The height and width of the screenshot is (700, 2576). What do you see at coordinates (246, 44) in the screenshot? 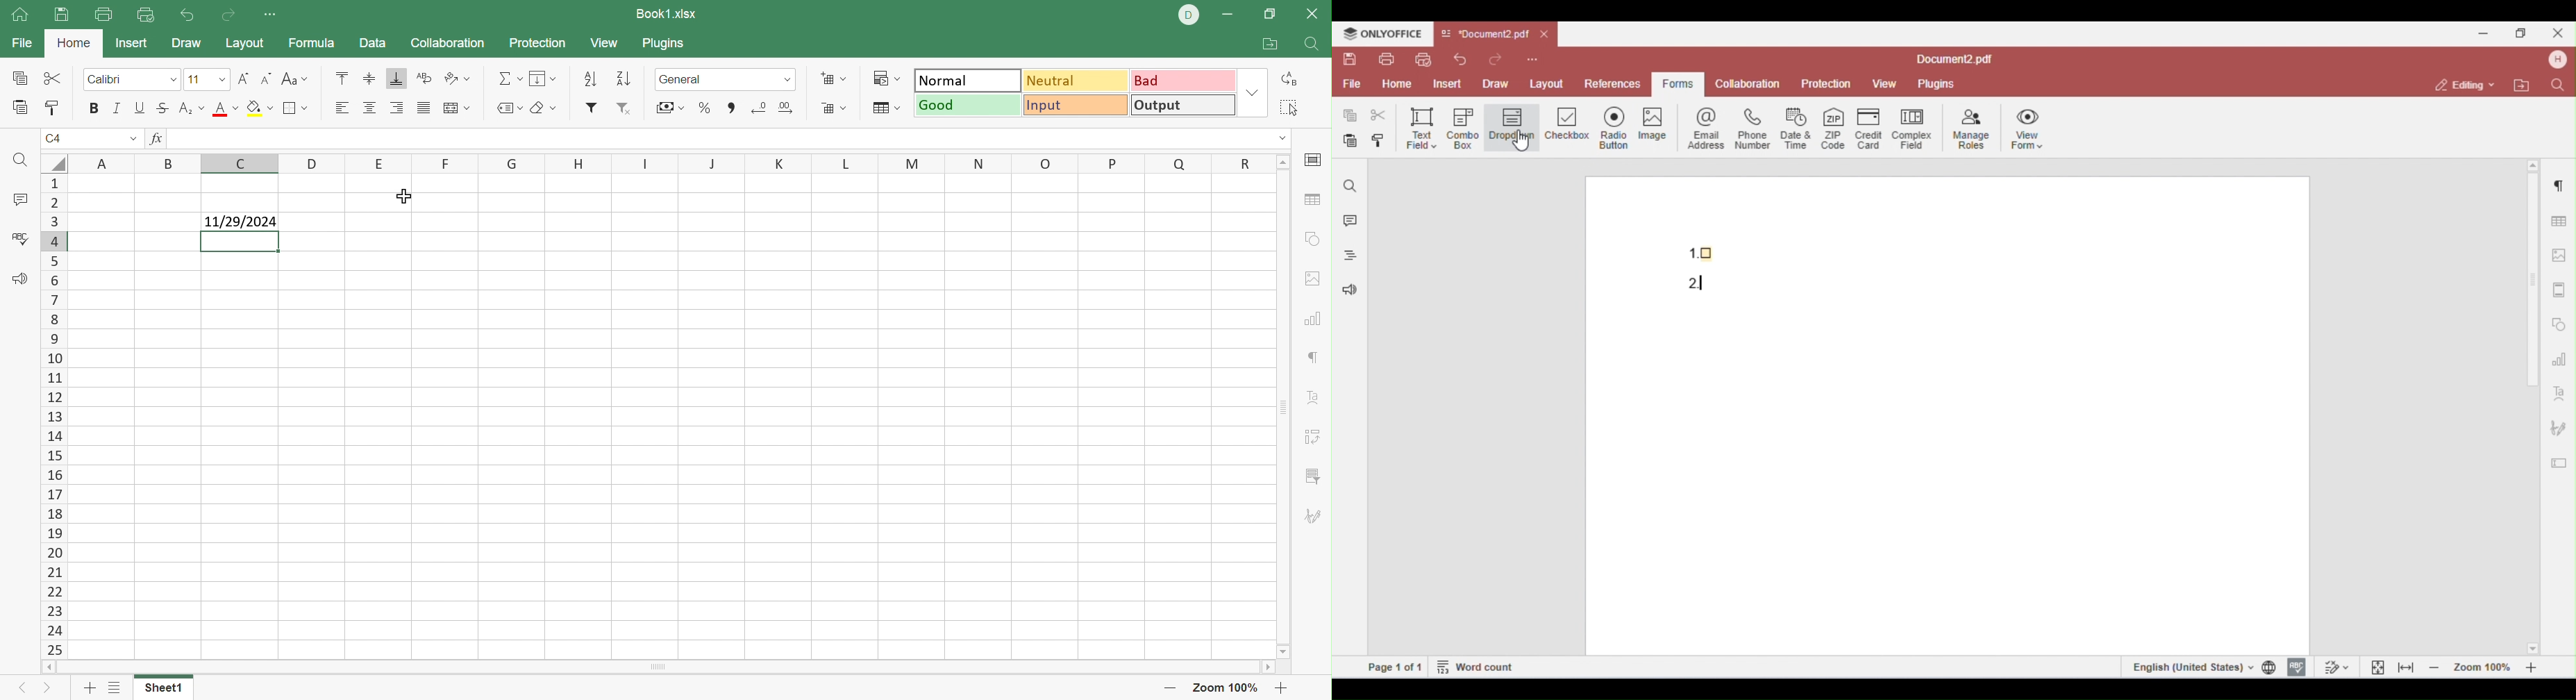
I see `Layout` at bounding box center [246, 44].